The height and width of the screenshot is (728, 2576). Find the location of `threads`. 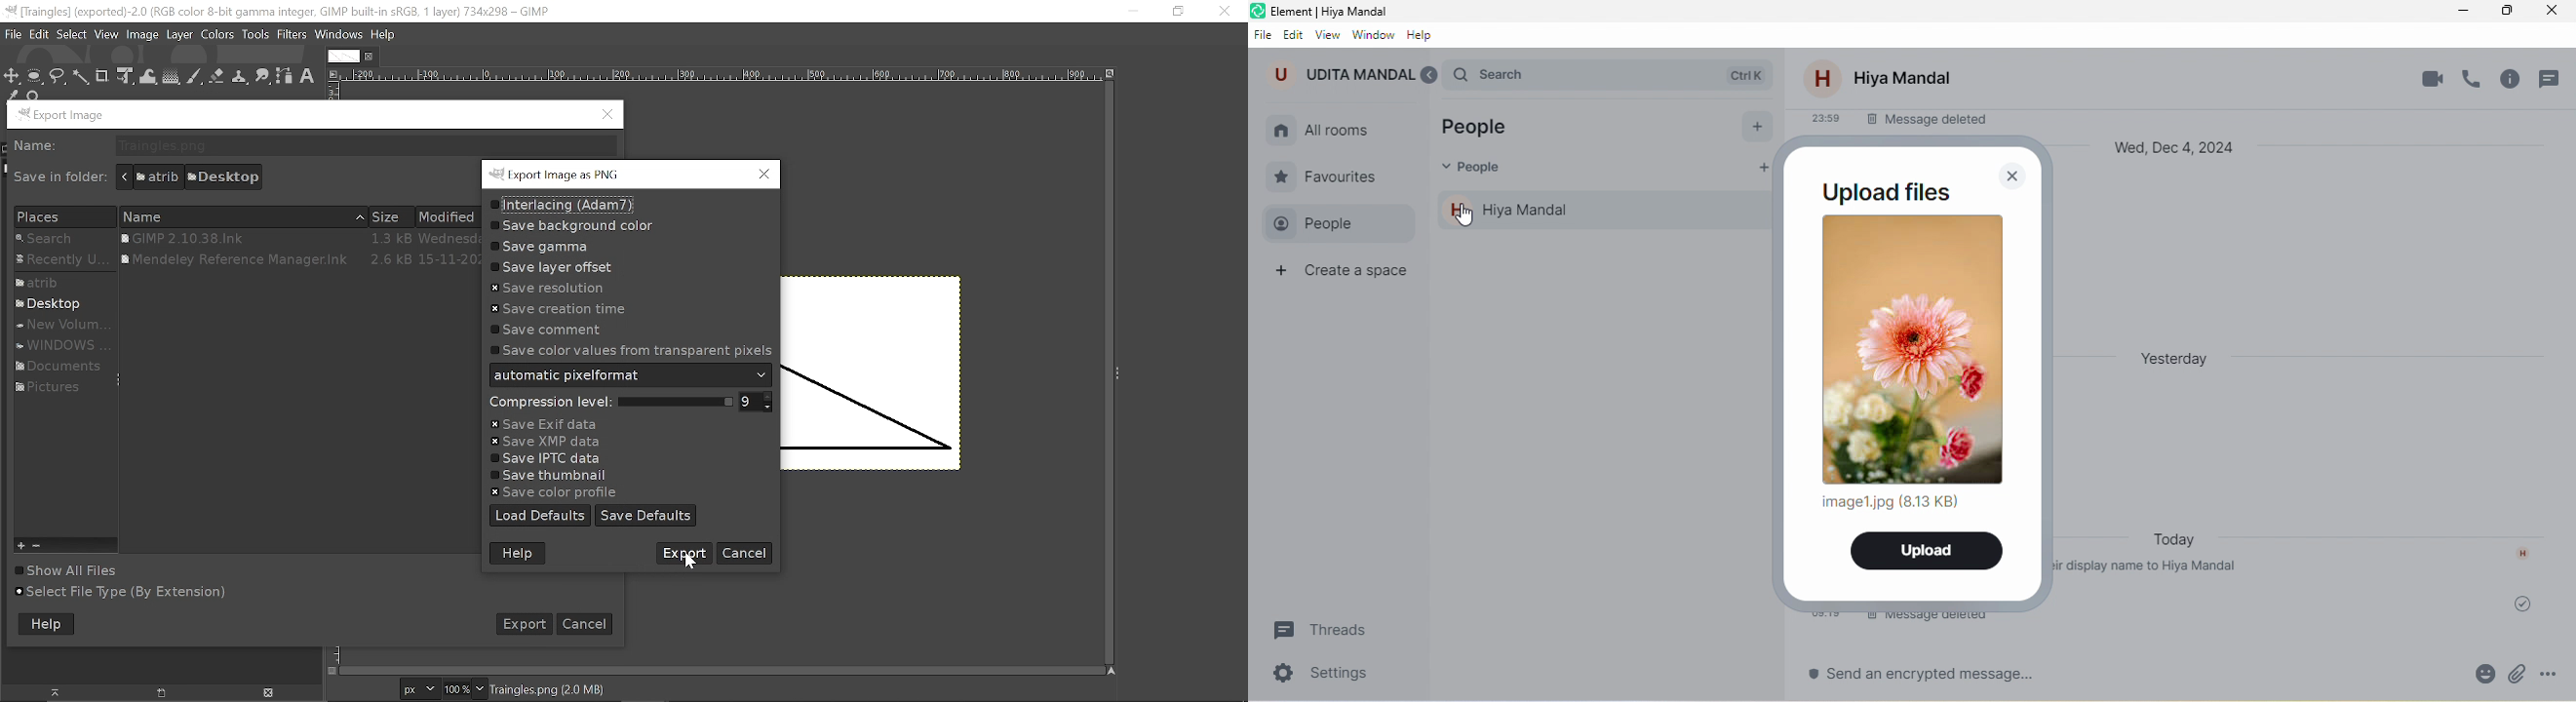

threads is located at coordinates (1331, 629).